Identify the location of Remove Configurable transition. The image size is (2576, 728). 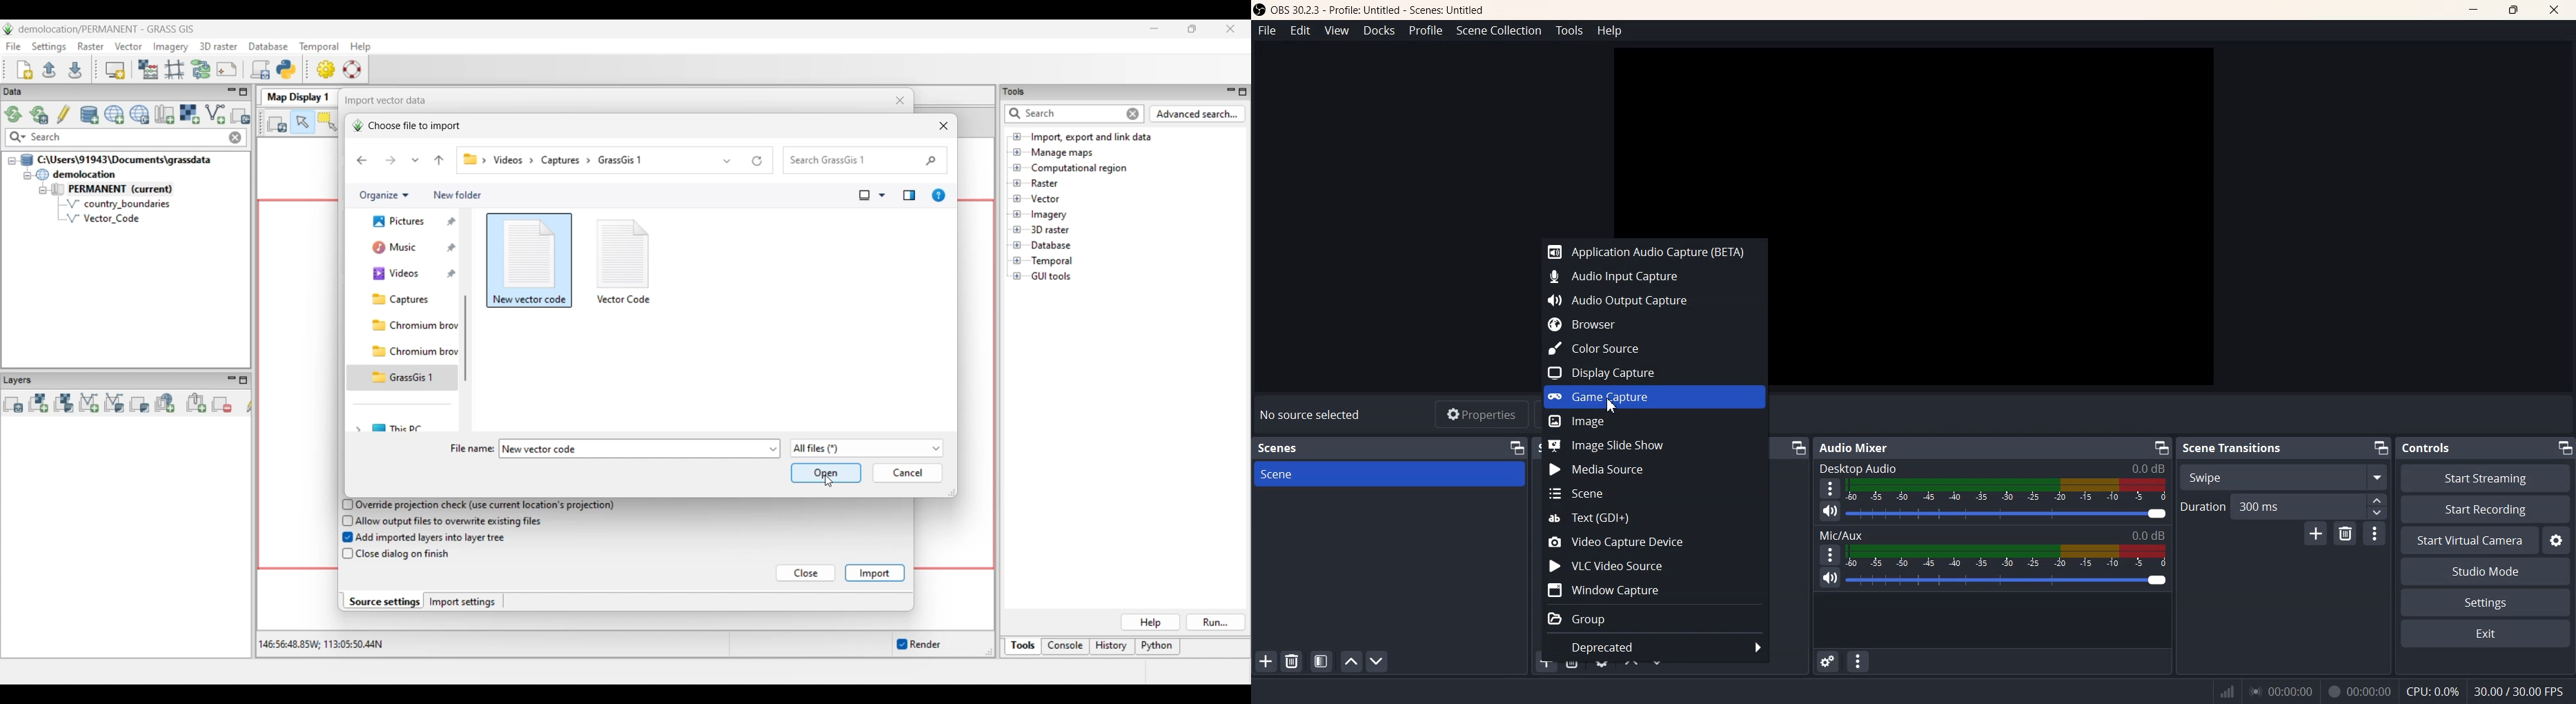
(2344, 534).